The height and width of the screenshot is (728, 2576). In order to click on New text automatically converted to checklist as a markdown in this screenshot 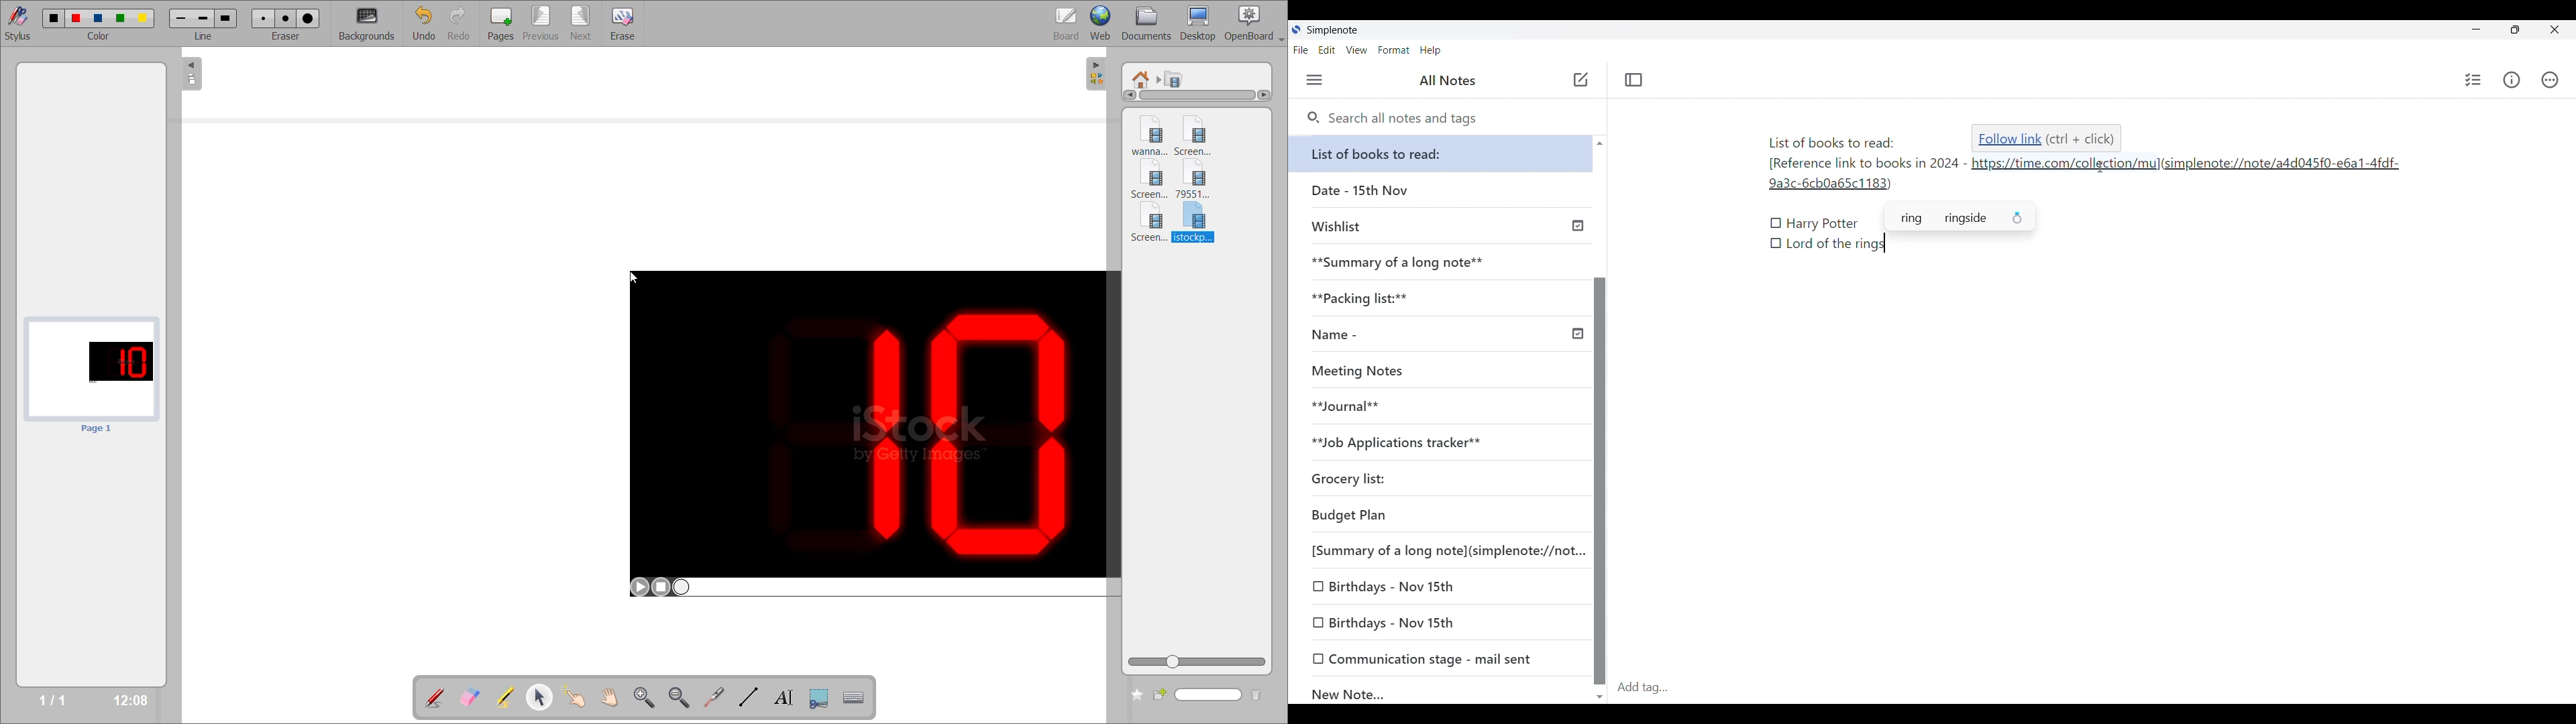, I will do `click(1776, 223)`.